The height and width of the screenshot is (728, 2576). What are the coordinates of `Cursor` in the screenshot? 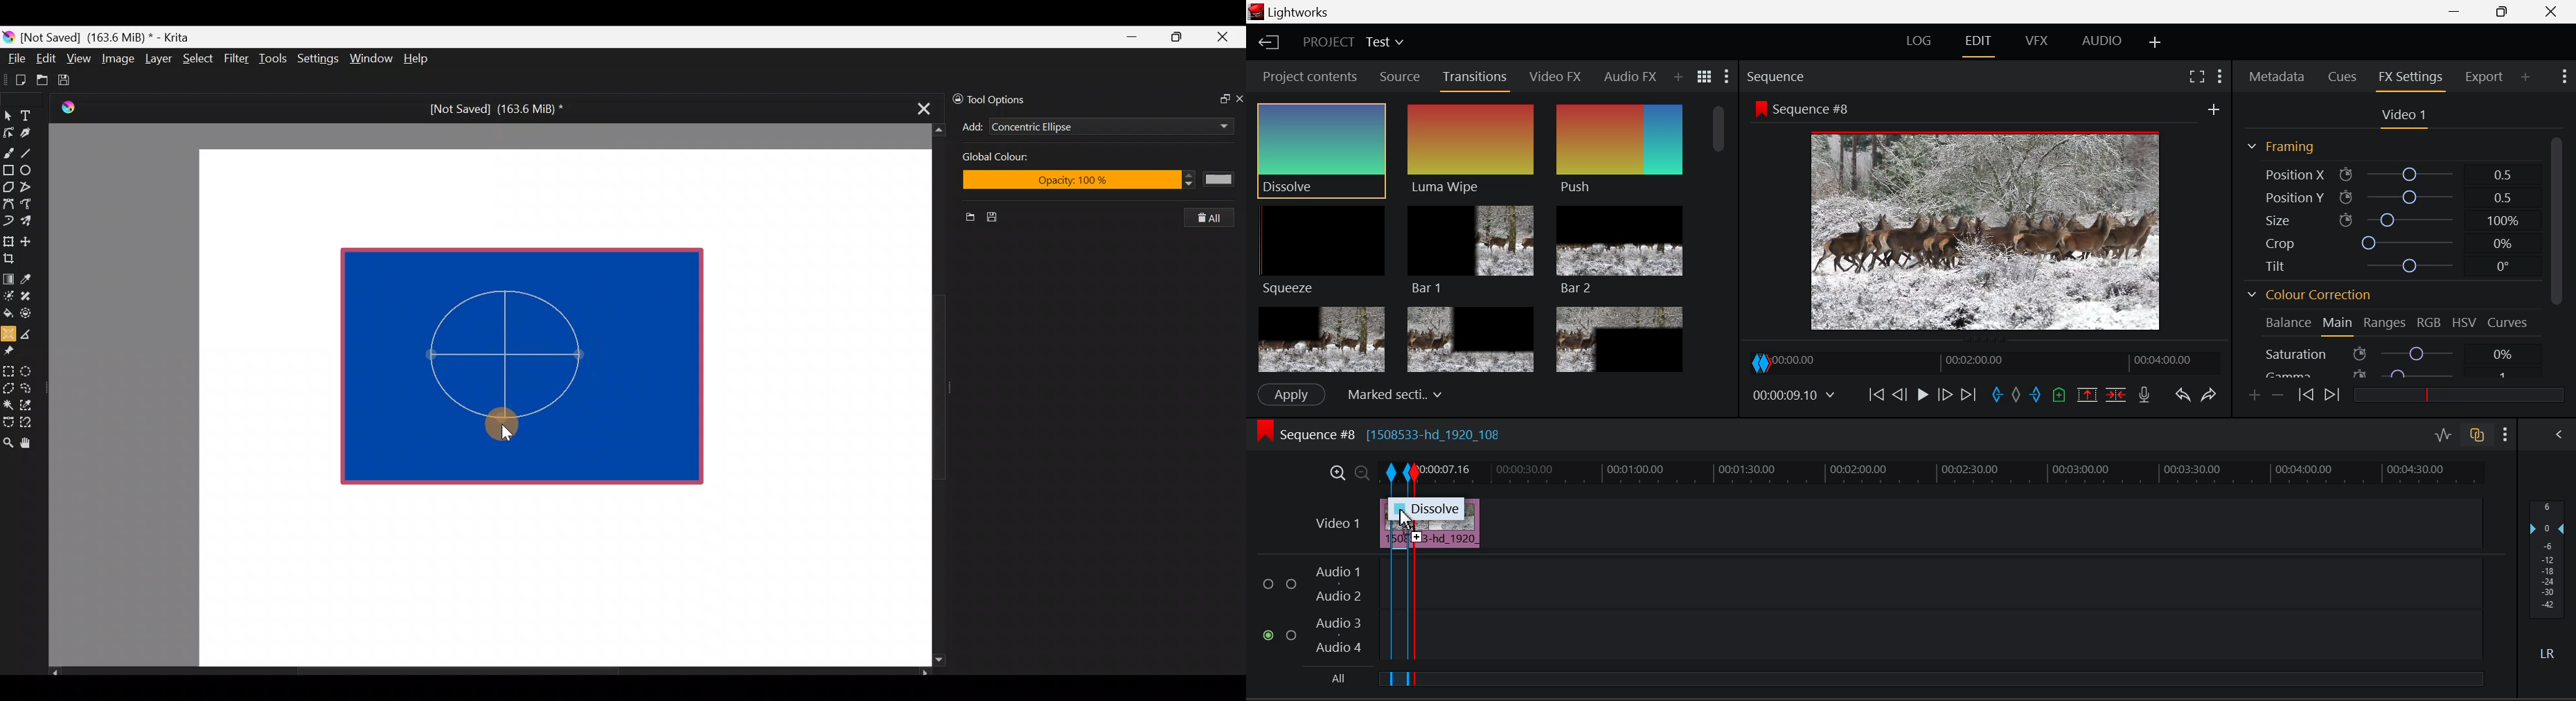 It's located at (500, 419).